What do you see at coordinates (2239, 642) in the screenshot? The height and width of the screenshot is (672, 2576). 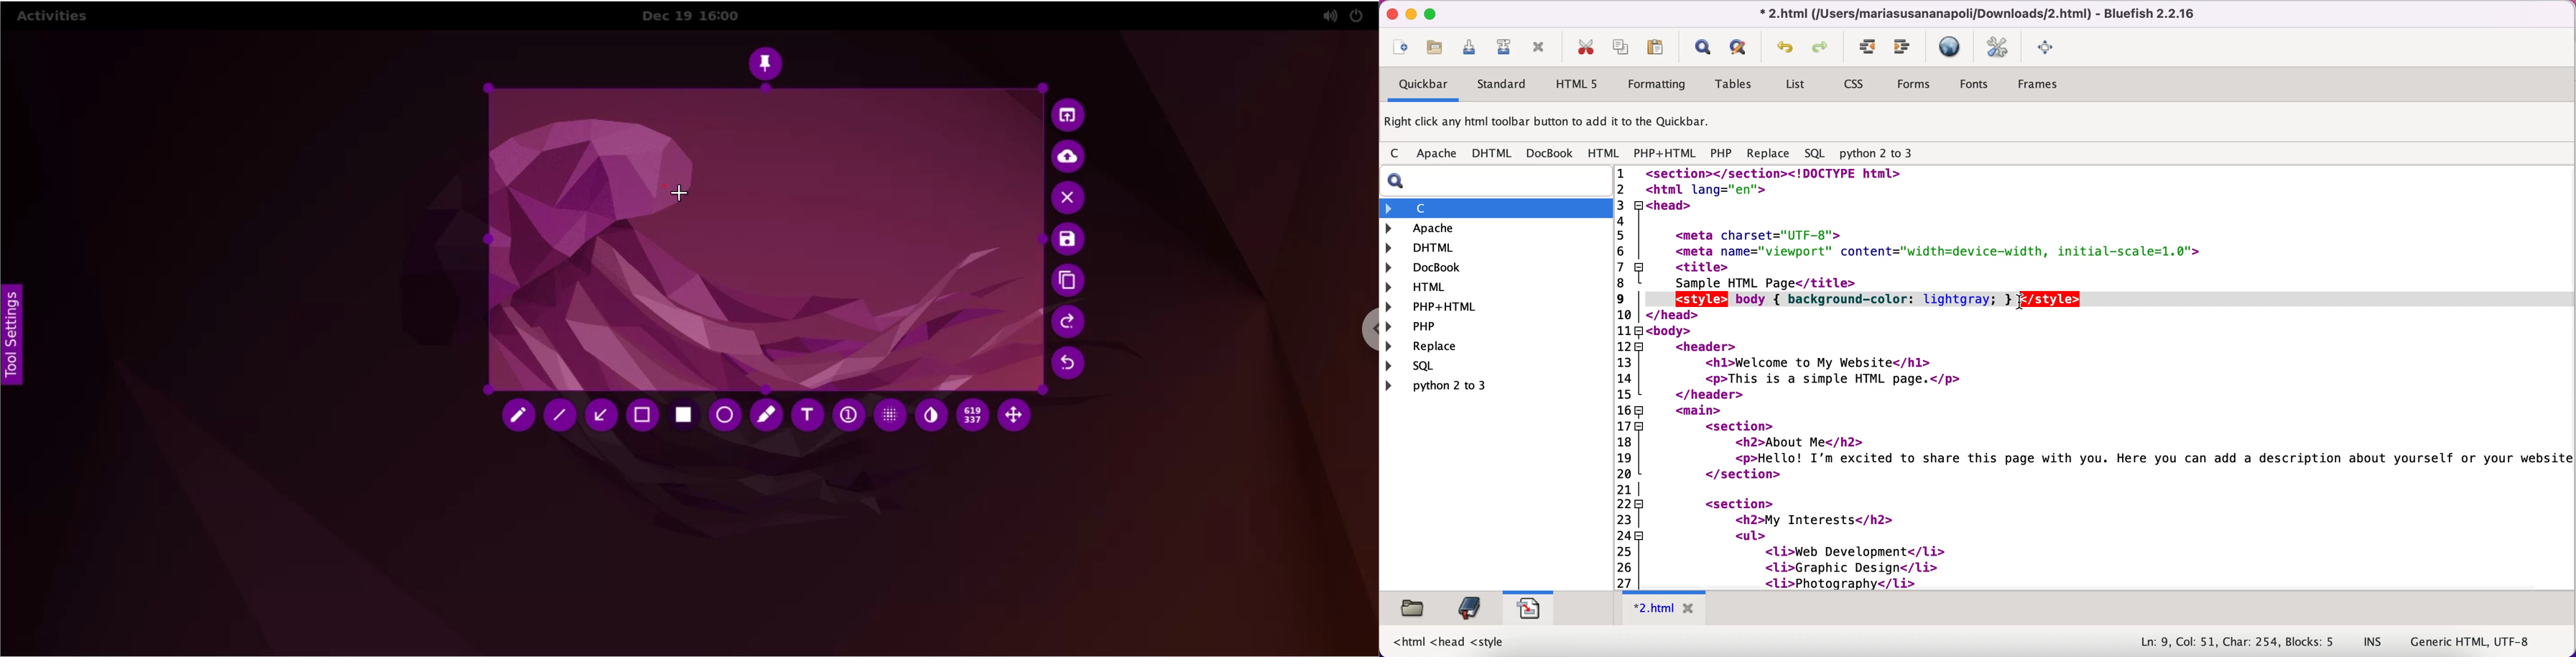 I see `Ln: 9, Col: 51, Char: 254, Blocks: 5` at bounding box center [2239, 642].